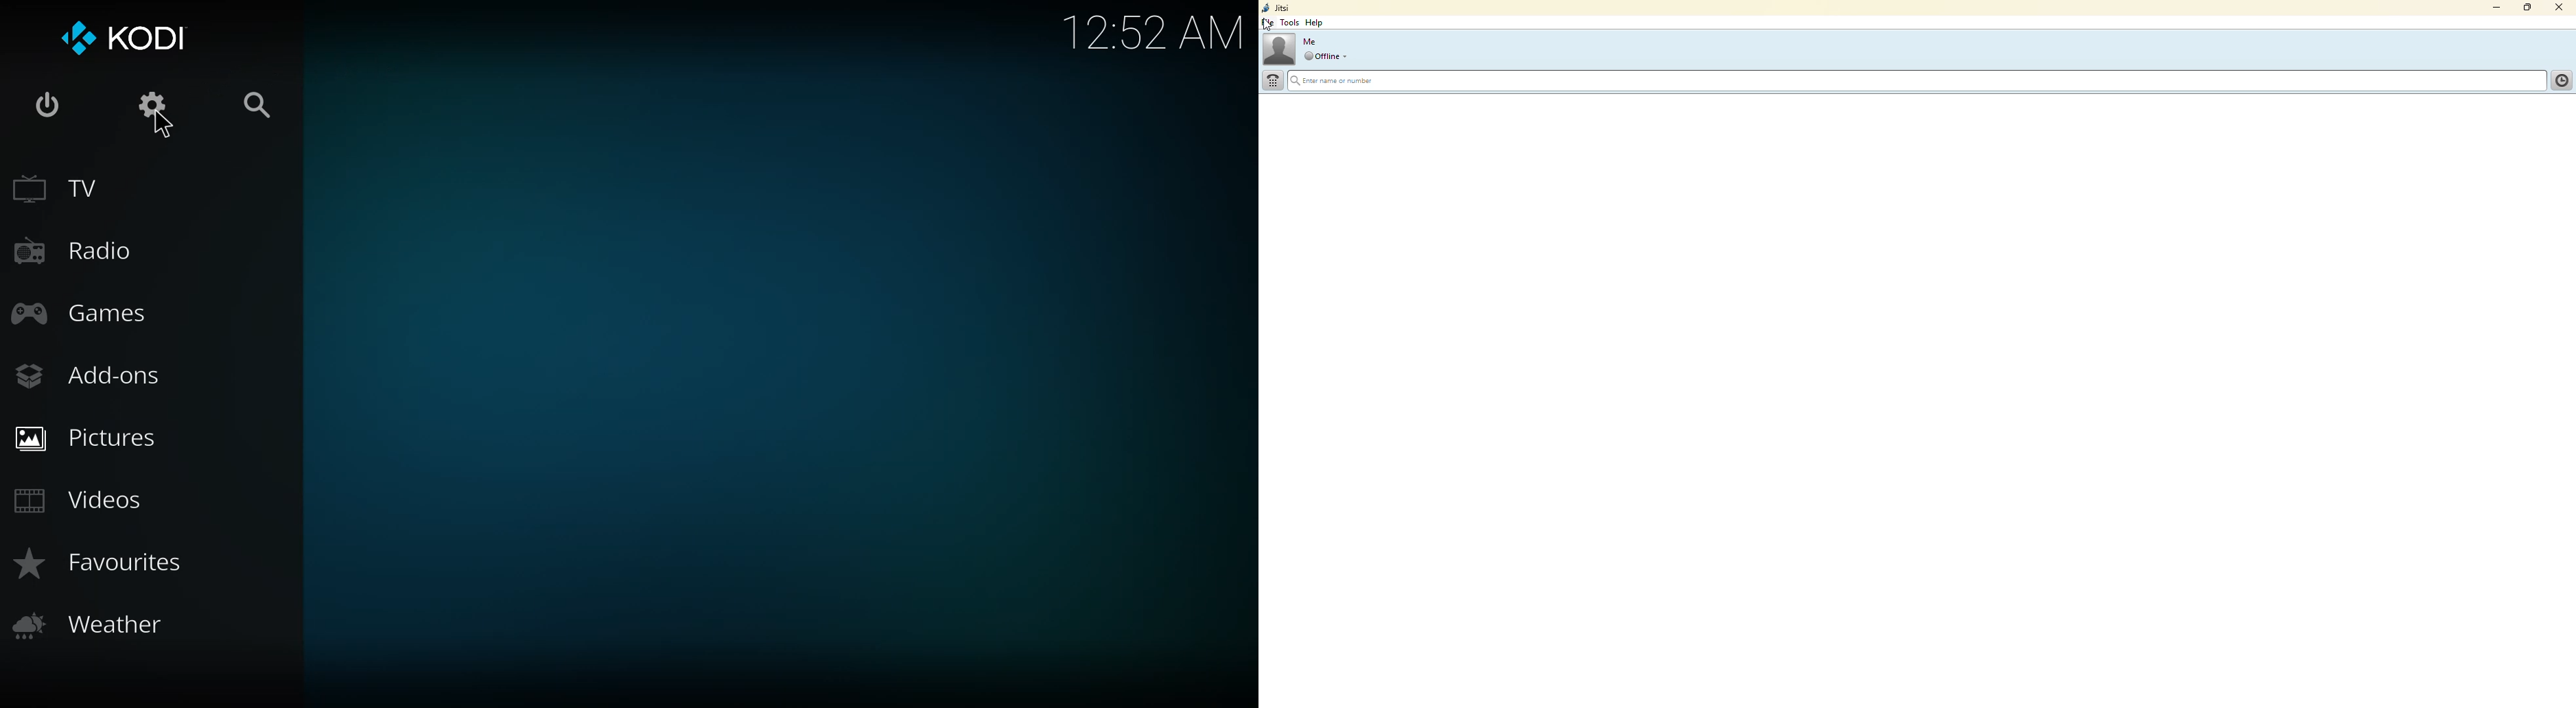 The image size is (2576, 728). Describe the element at coordinates (155, 105) in the screenshot. I see `settings` at that location.